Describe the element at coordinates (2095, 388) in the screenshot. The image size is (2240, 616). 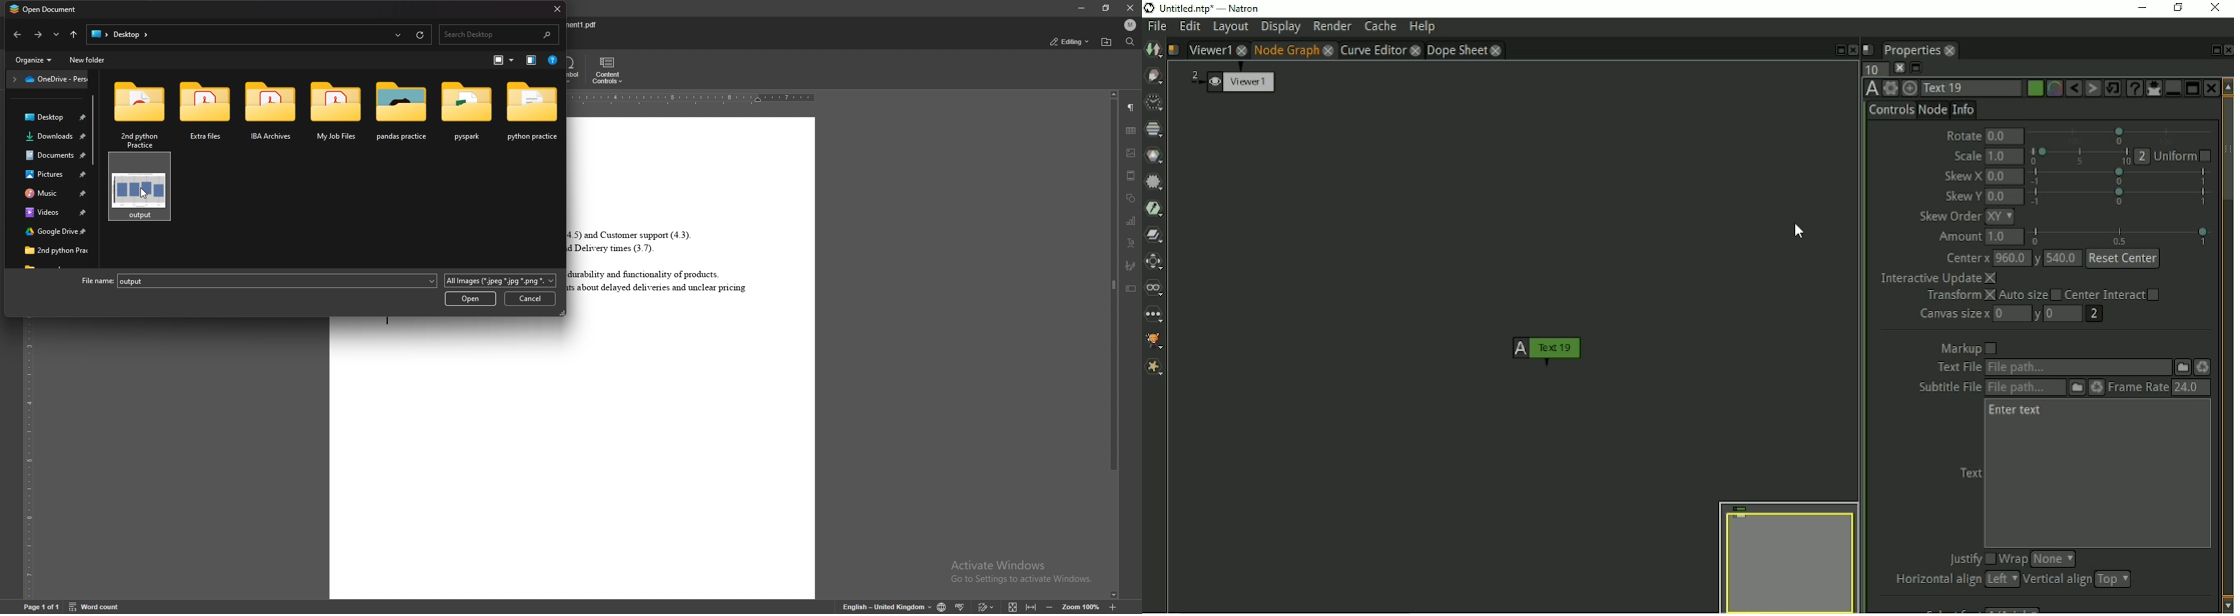
I see `Reload the file` at that location.